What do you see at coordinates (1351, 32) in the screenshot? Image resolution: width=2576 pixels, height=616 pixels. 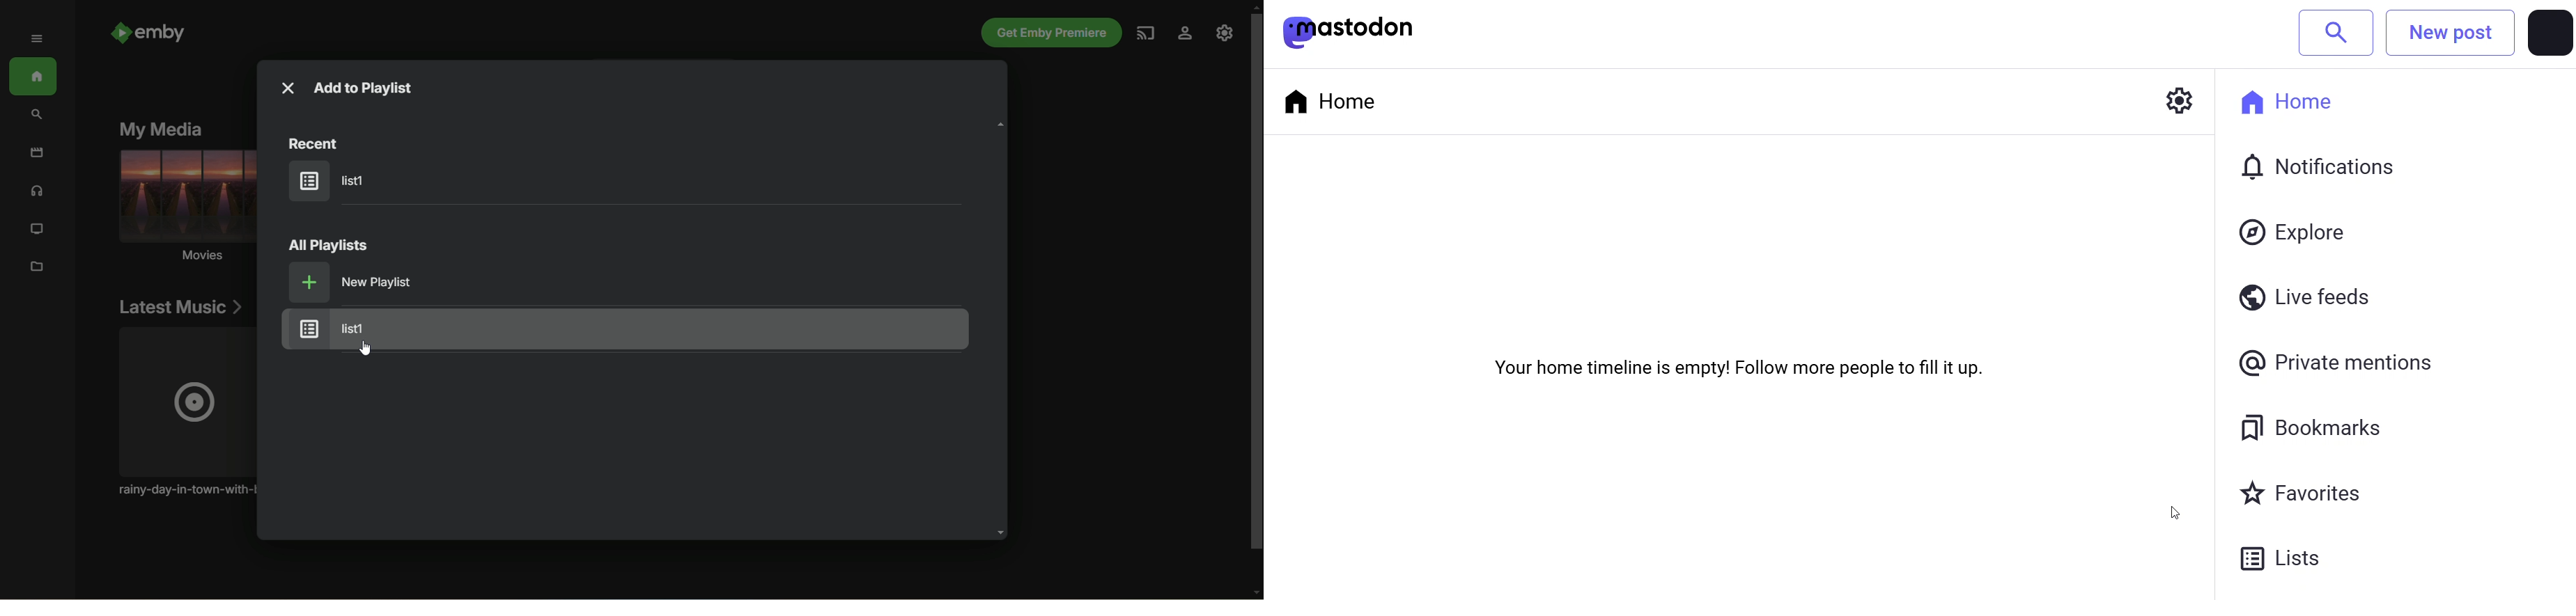 I see `mastodon` at bounding box center [1351, 32].